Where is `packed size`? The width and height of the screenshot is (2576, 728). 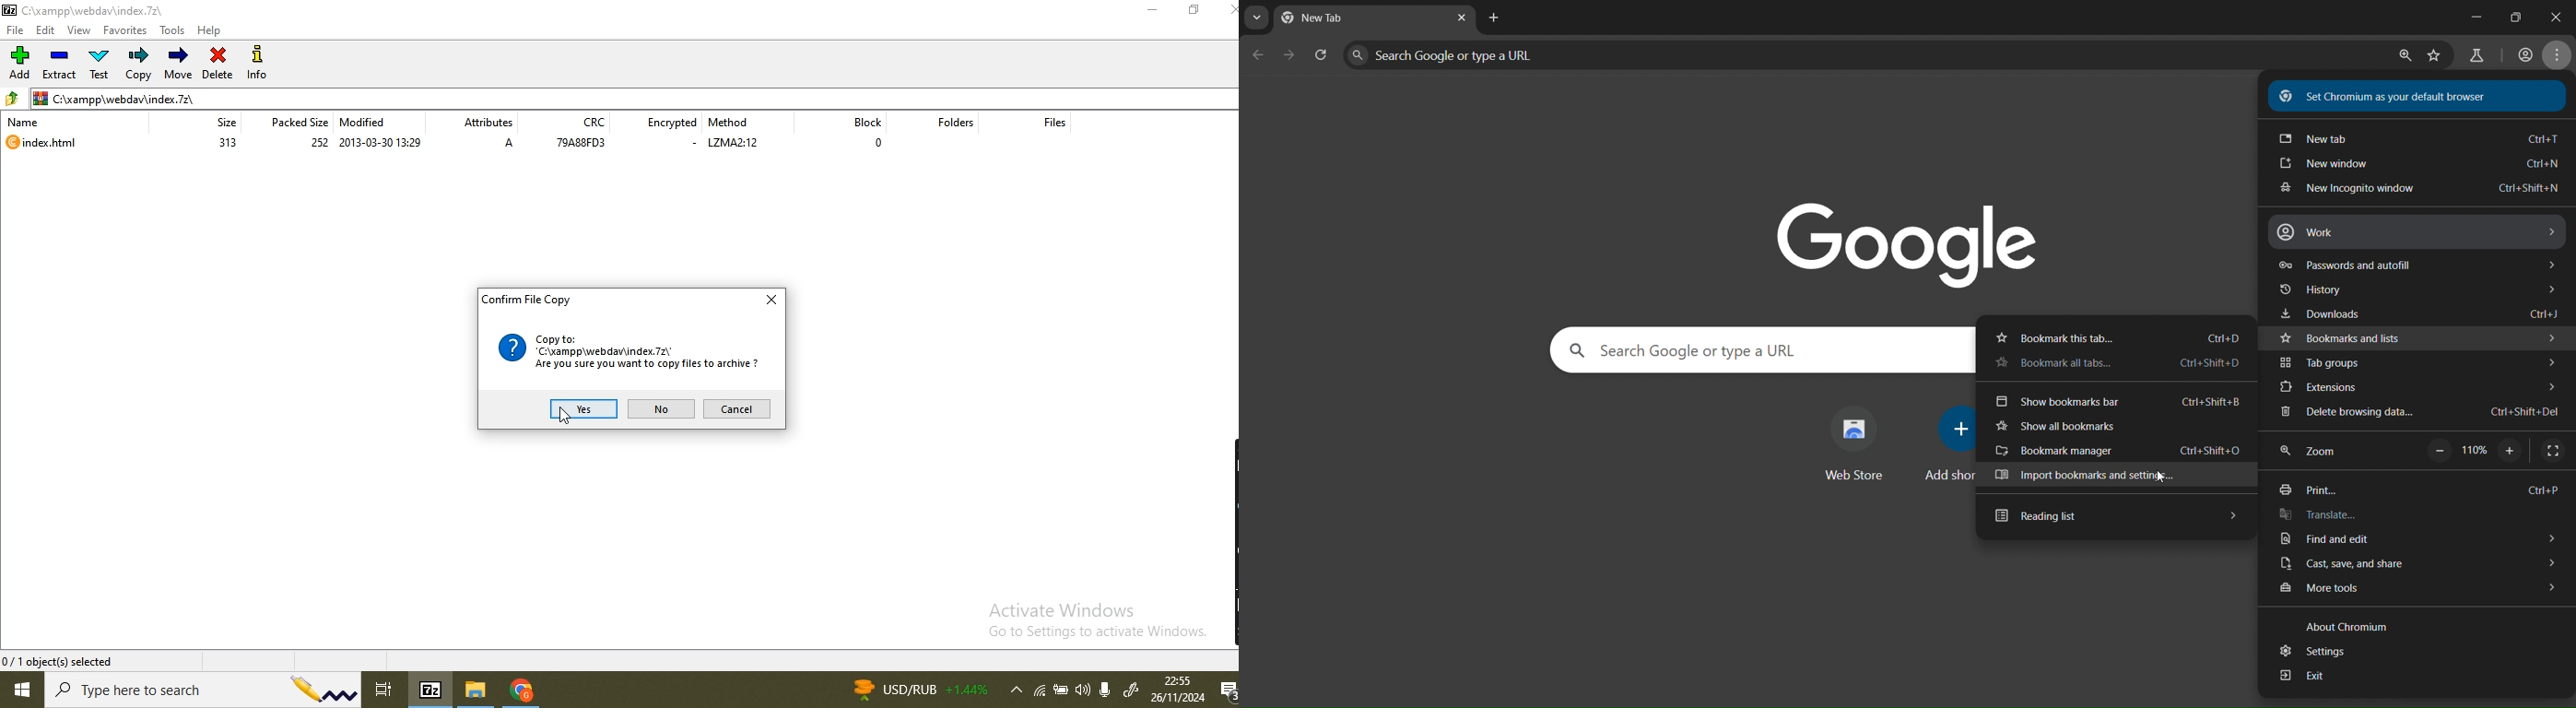 packed size is located at coordinates (295, 122).